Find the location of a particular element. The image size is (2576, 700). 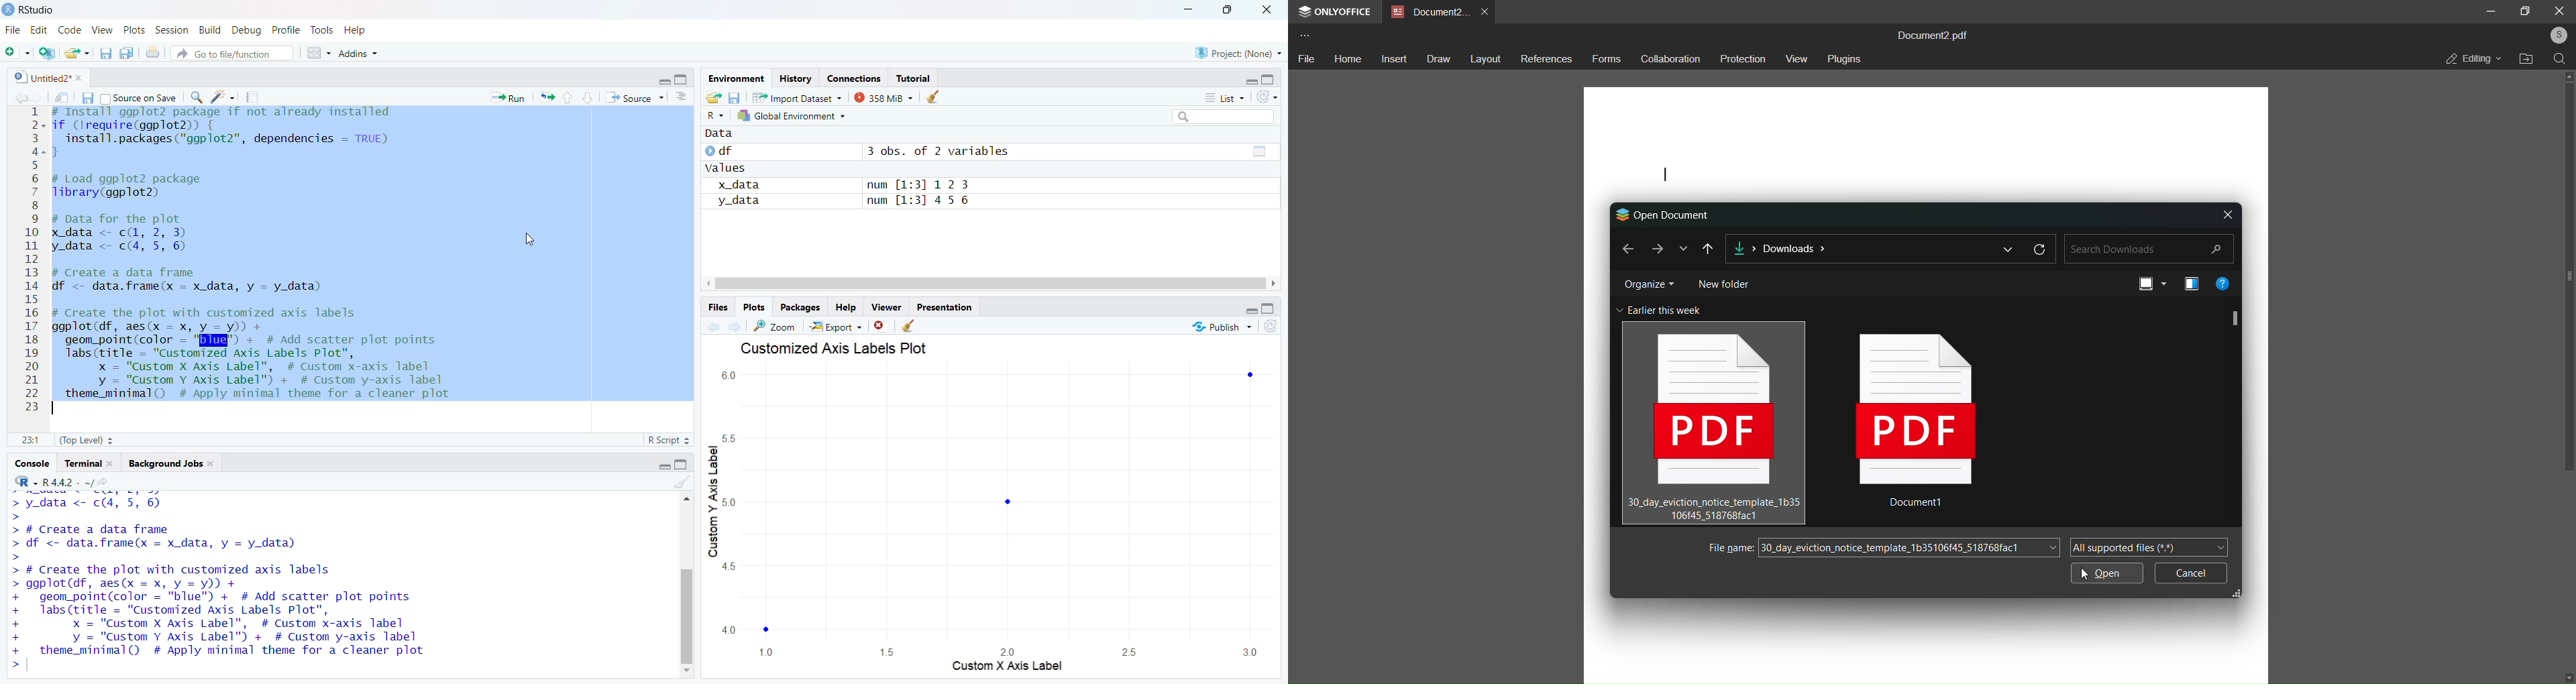

Help is located at coordinates (360, 30).